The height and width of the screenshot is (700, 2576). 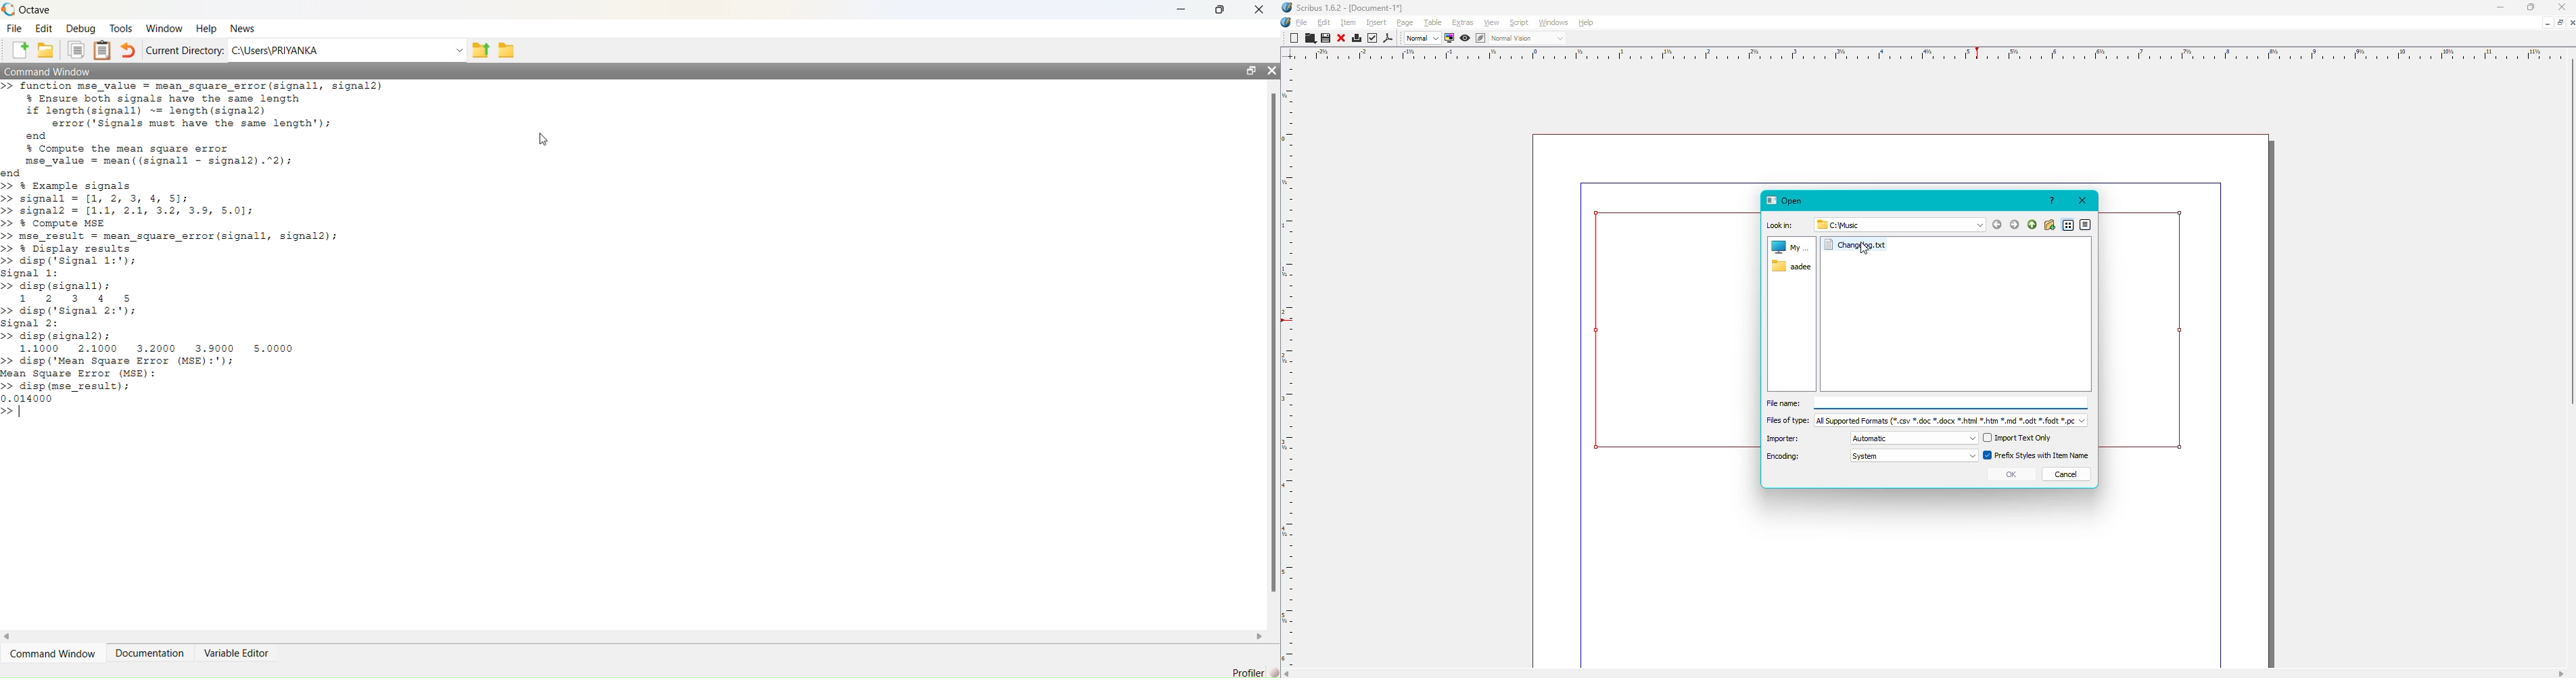 What do you see at coordinates (1349, 23) in the screenshot?
I see `Item` at bounding box center [1349, 23].